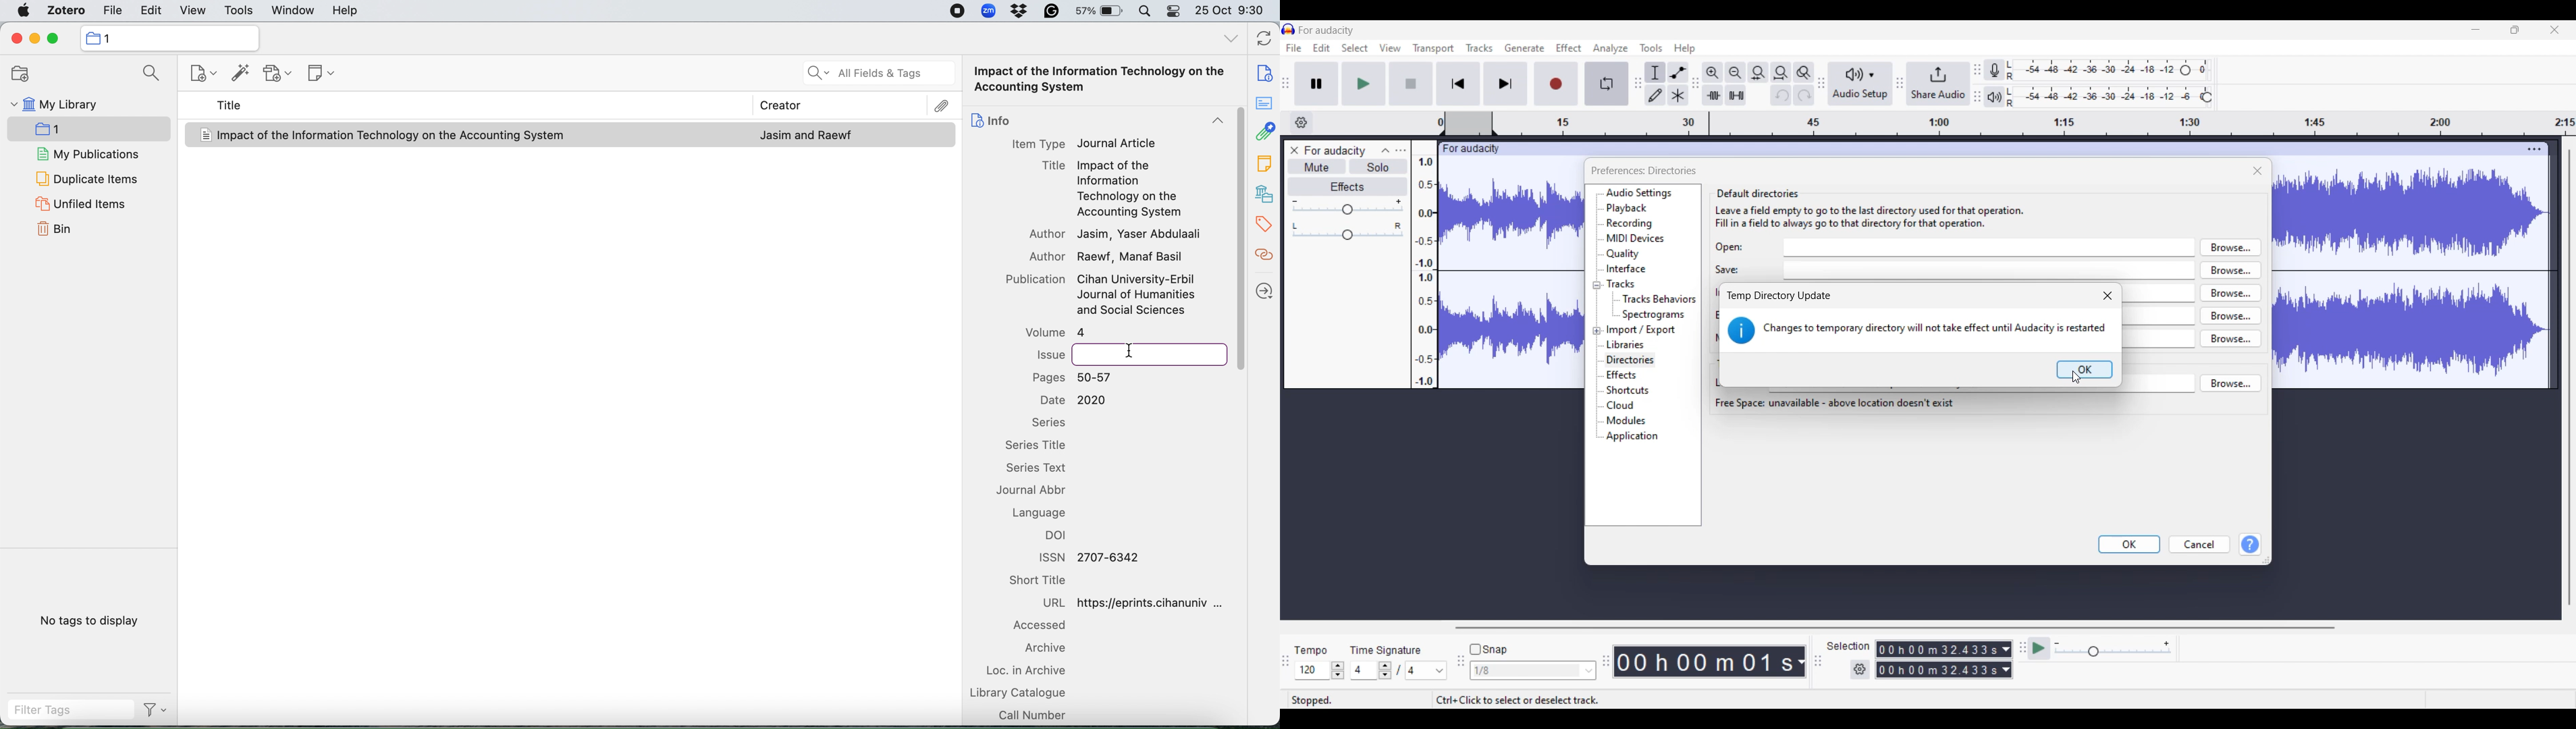 Image resolution: width=2576 pixels, height=756 pixels. I want to click on Playback, so click(1628, 209).